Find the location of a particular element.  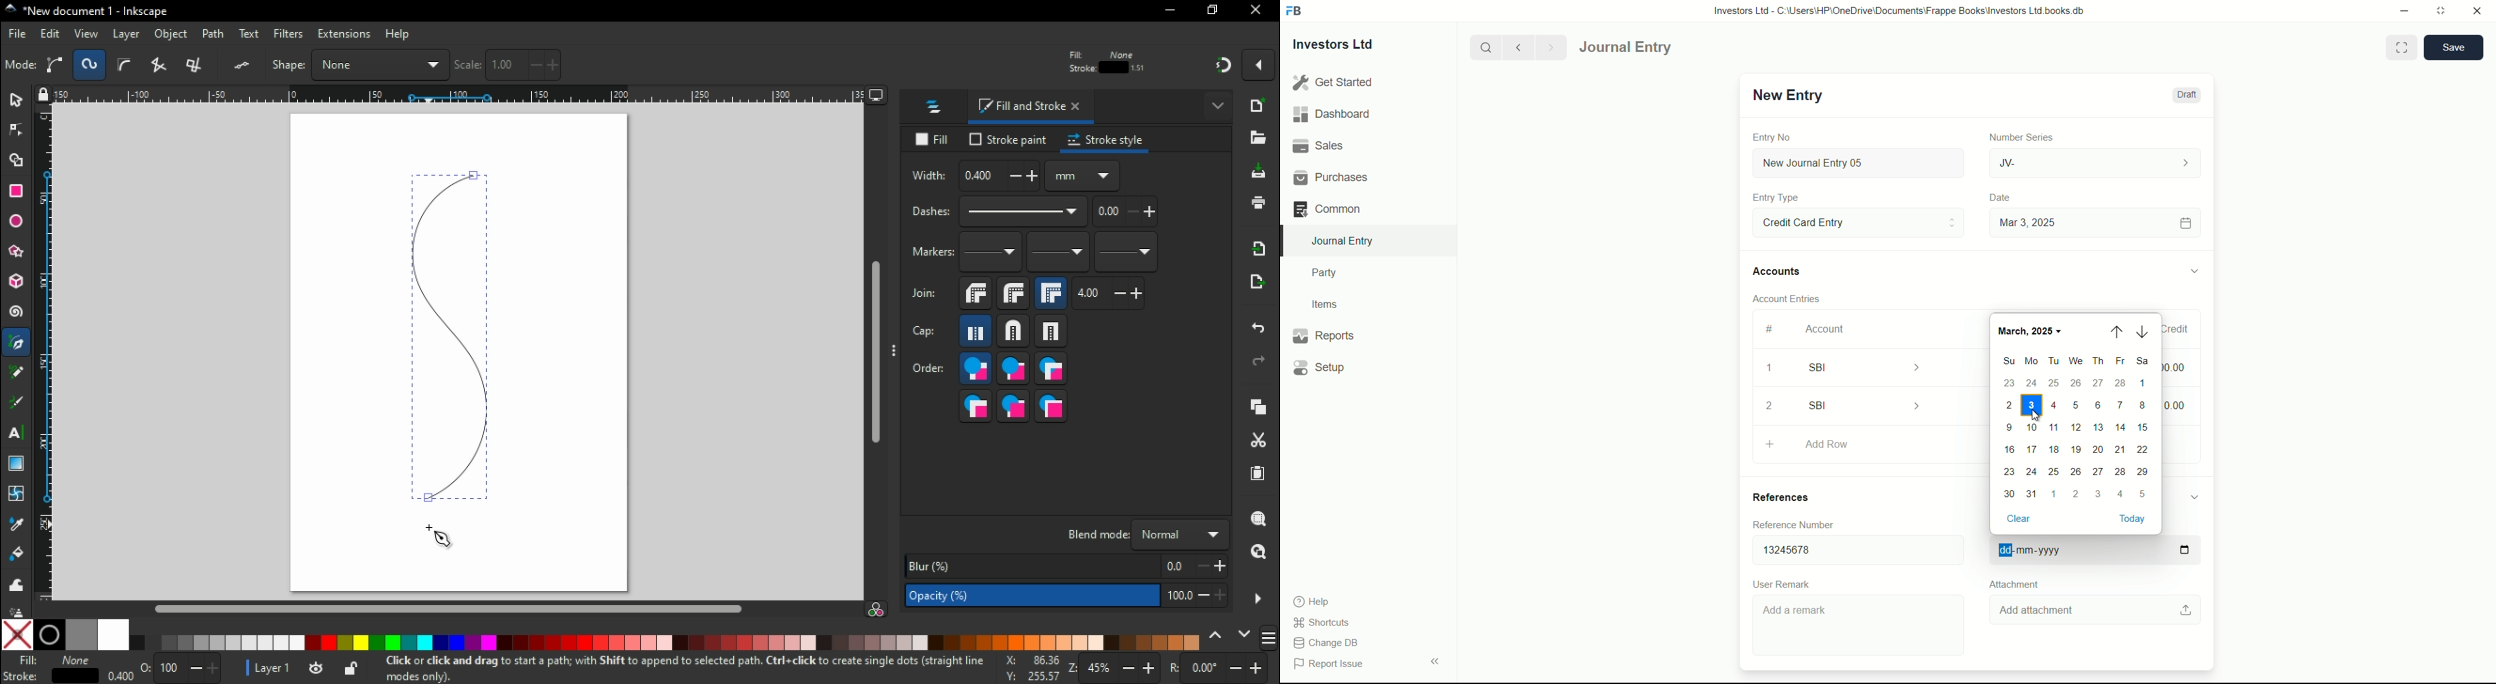

square is located at coordinates (1053, 335).